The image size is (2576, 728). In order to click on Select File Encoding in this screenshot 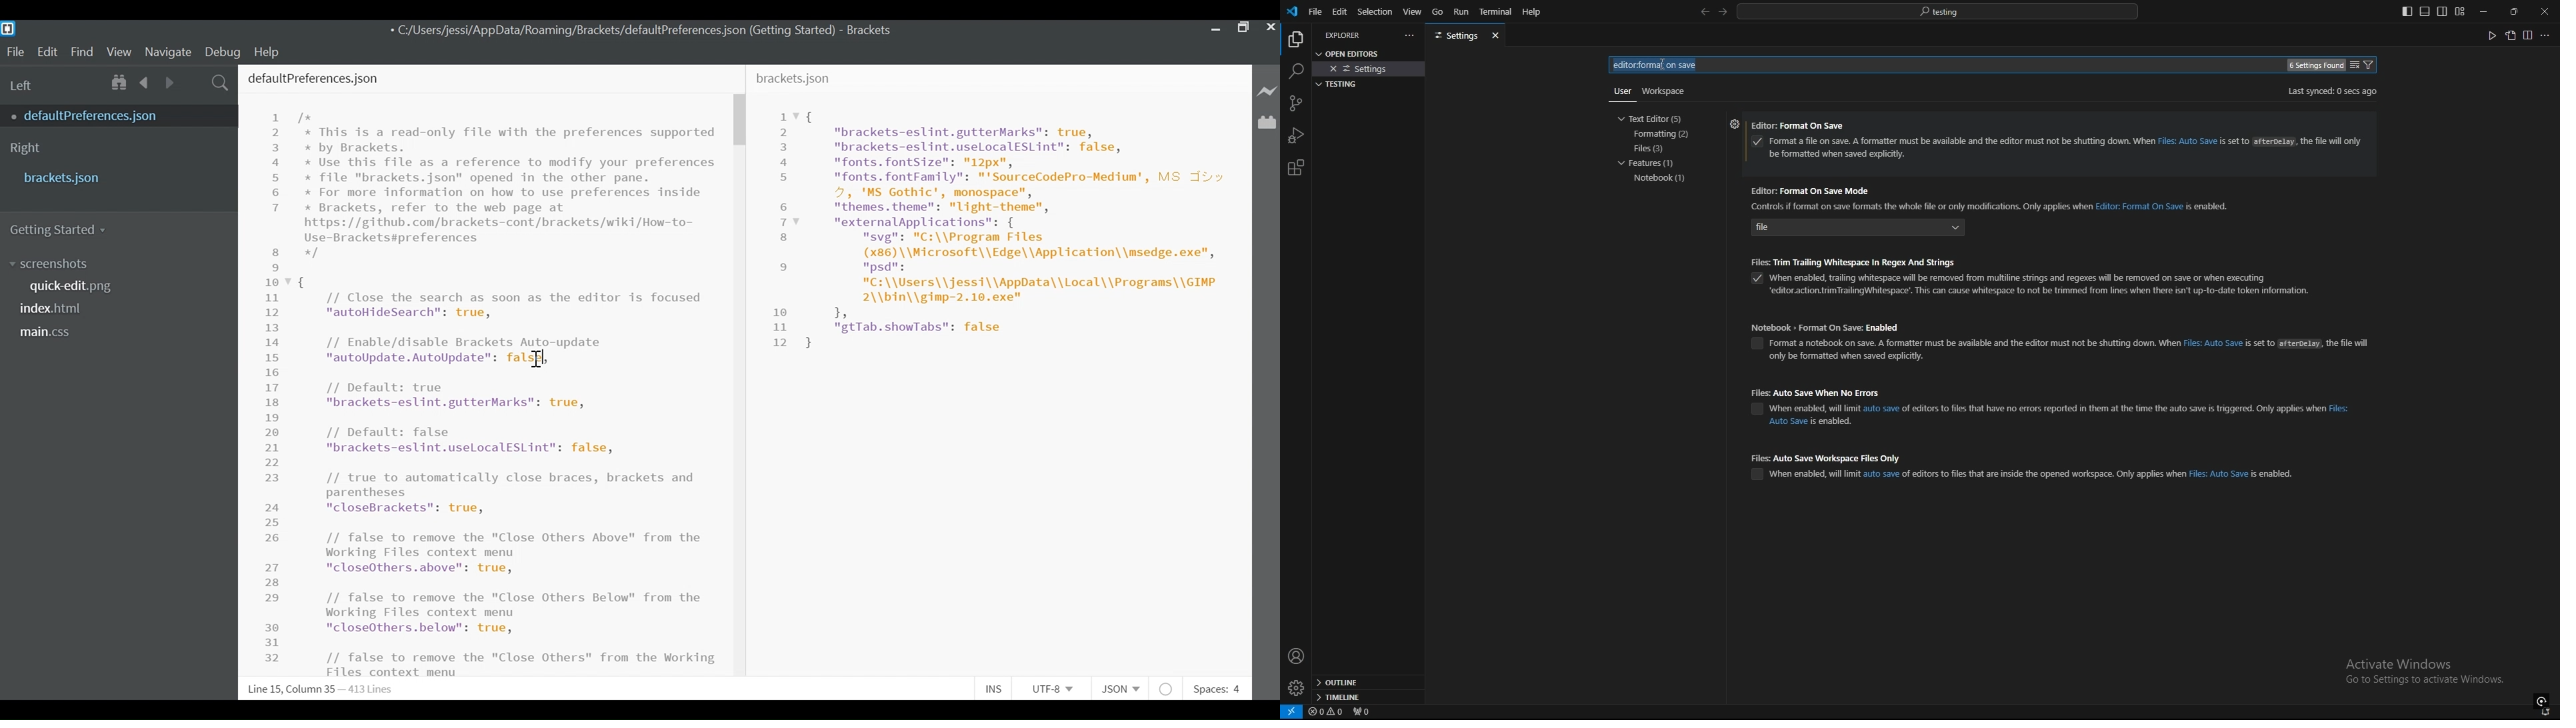, I will do `click(1053, 691)`.